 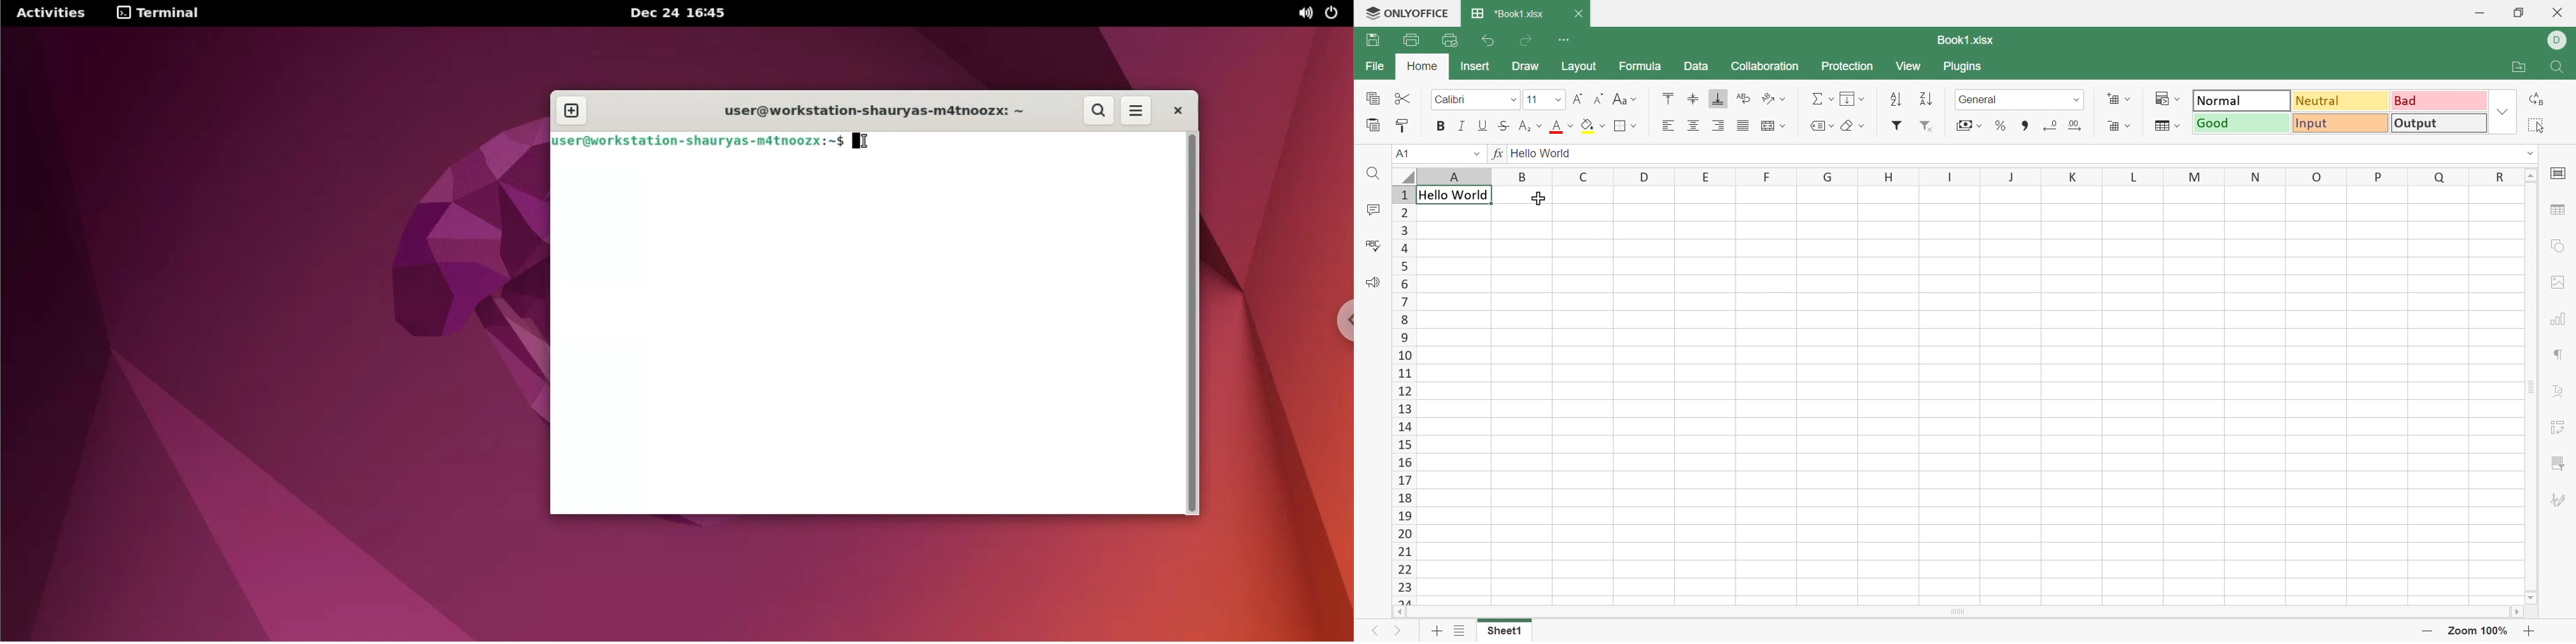 What do you see at coordinates (1823, 100) in the screenshot?
I see `Summation` at bounding box center [1823, 100].